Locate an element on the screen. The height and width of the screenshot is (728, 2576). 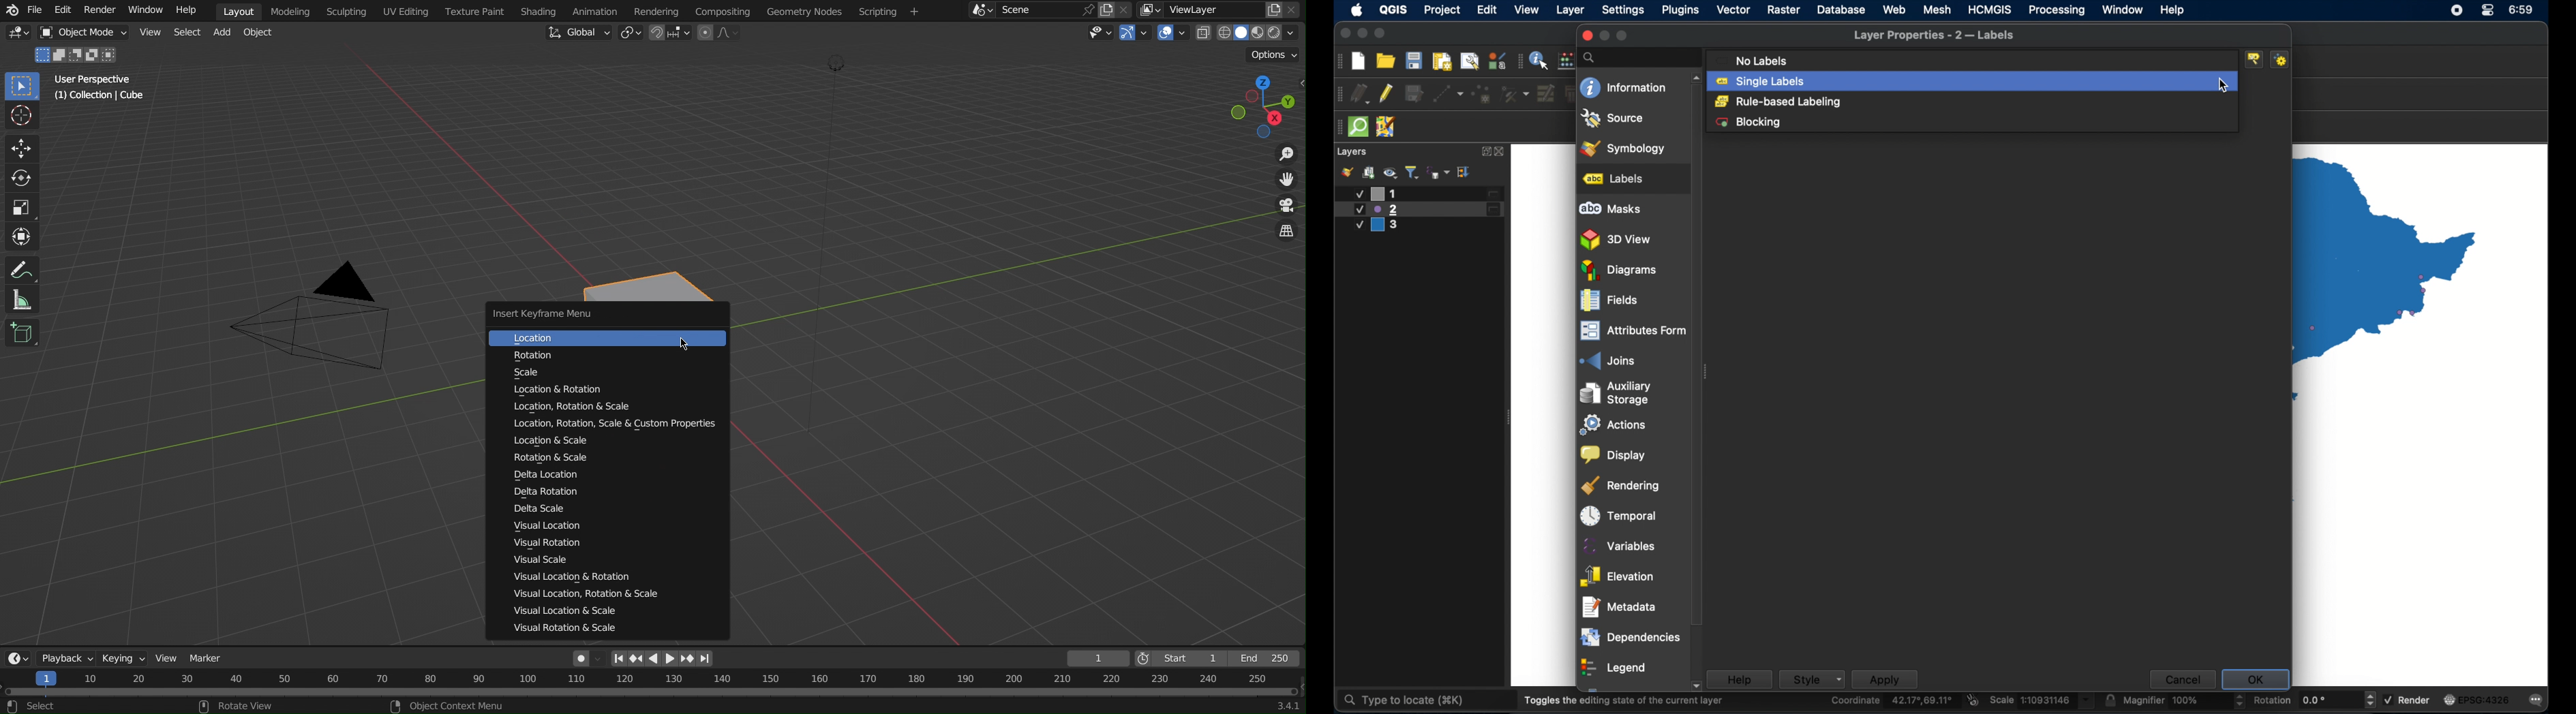
Editor Type is located at coordinates (17, 31).